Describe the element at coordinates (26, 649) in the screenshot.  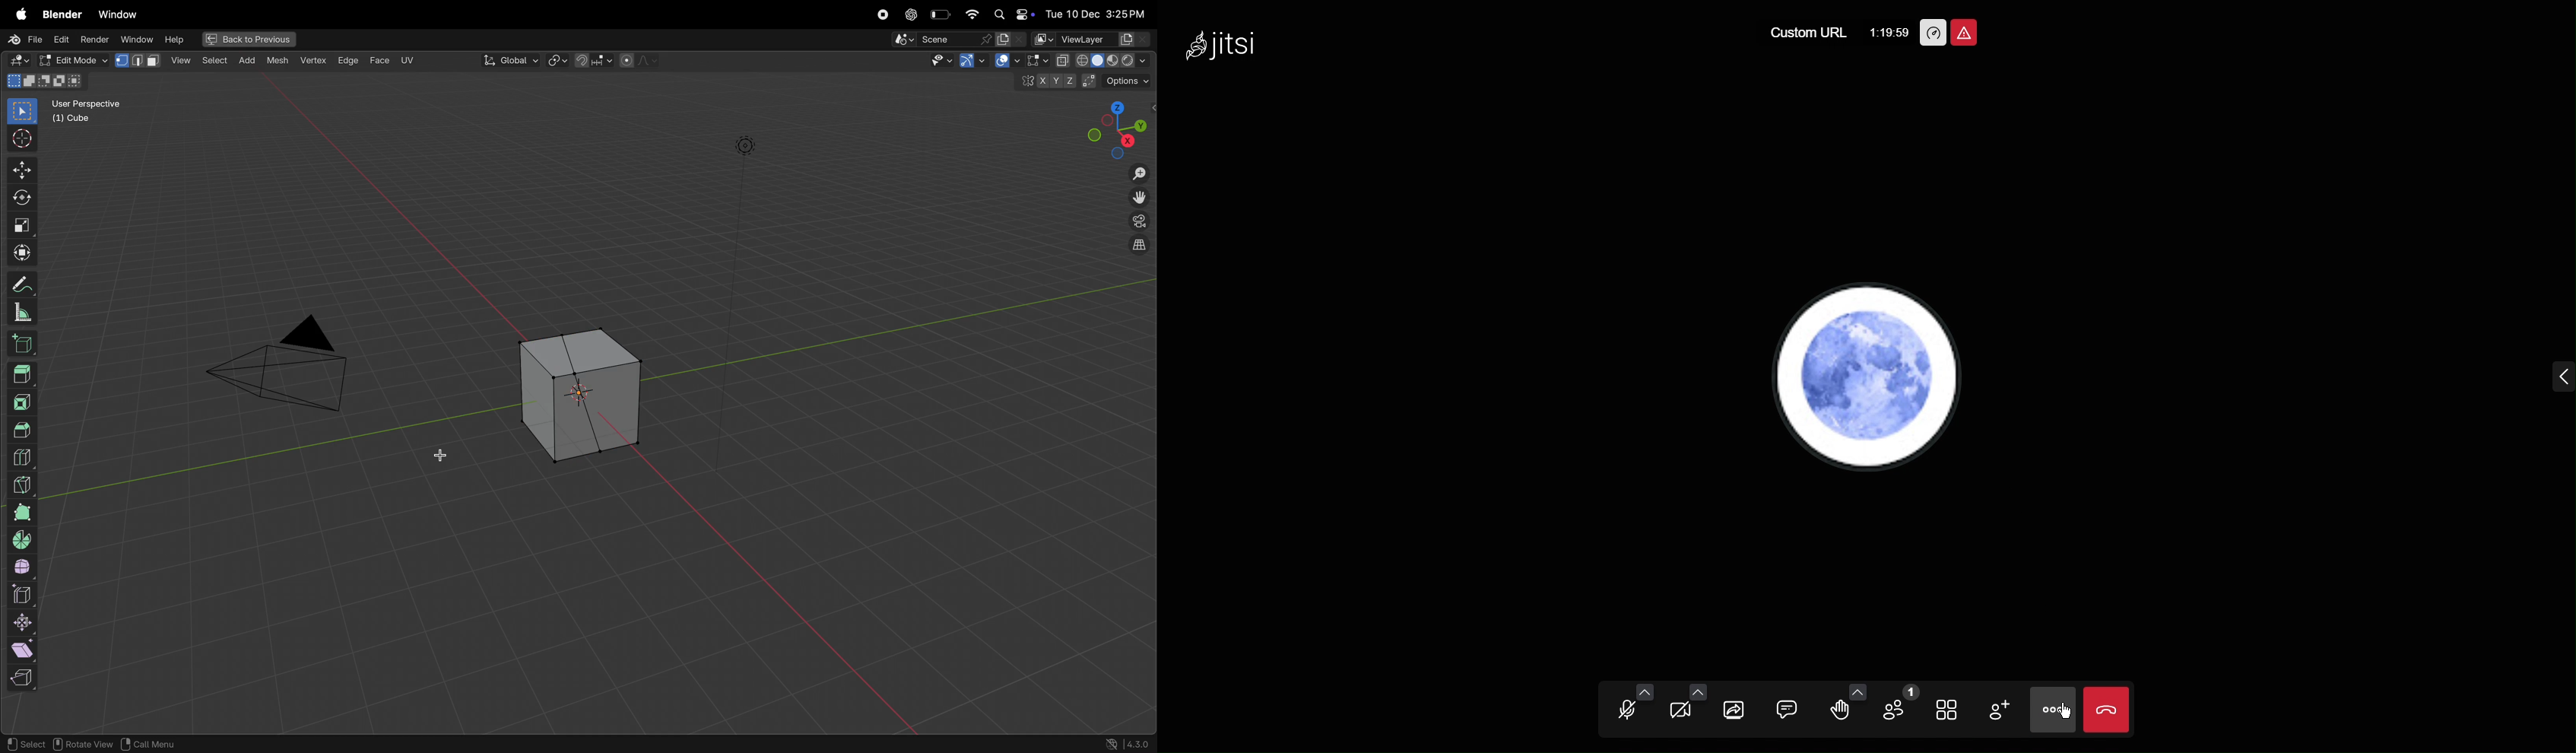
I see `sheer` at that location.